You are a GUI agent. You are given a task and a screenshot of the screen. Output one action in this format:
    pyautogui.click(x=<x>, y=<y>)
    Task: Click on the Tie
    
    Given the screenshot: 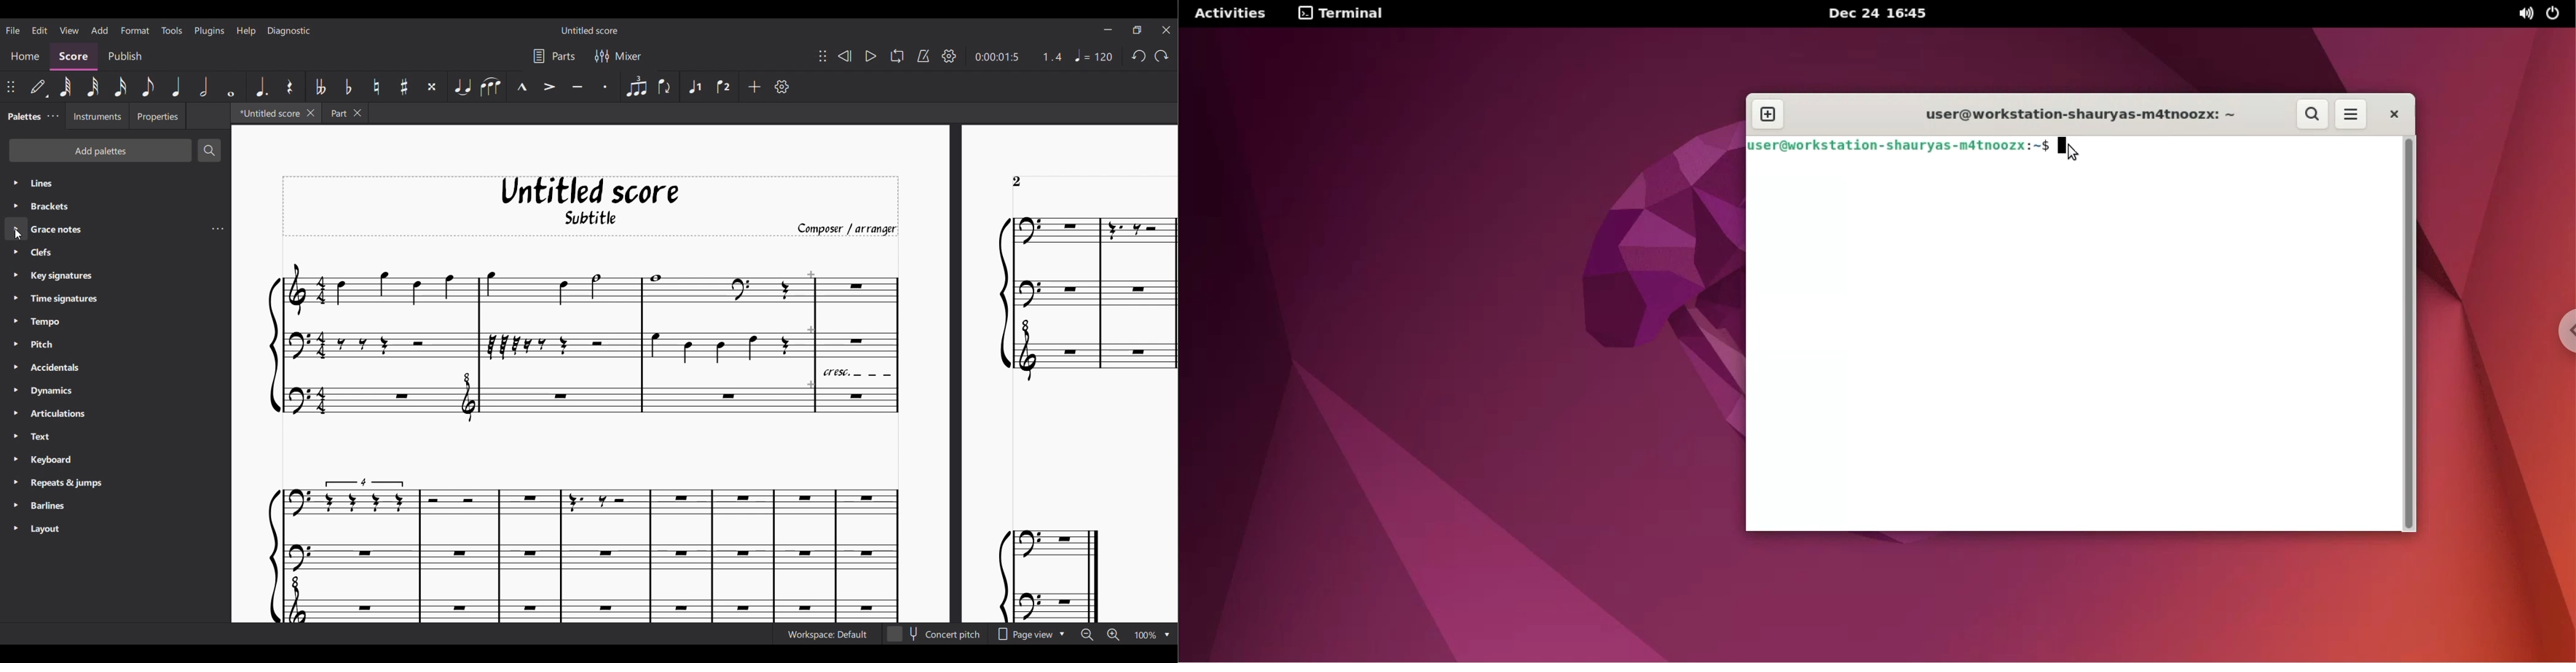 What is the action you would take?
    pyautogui.click(x=462, y=87)
    